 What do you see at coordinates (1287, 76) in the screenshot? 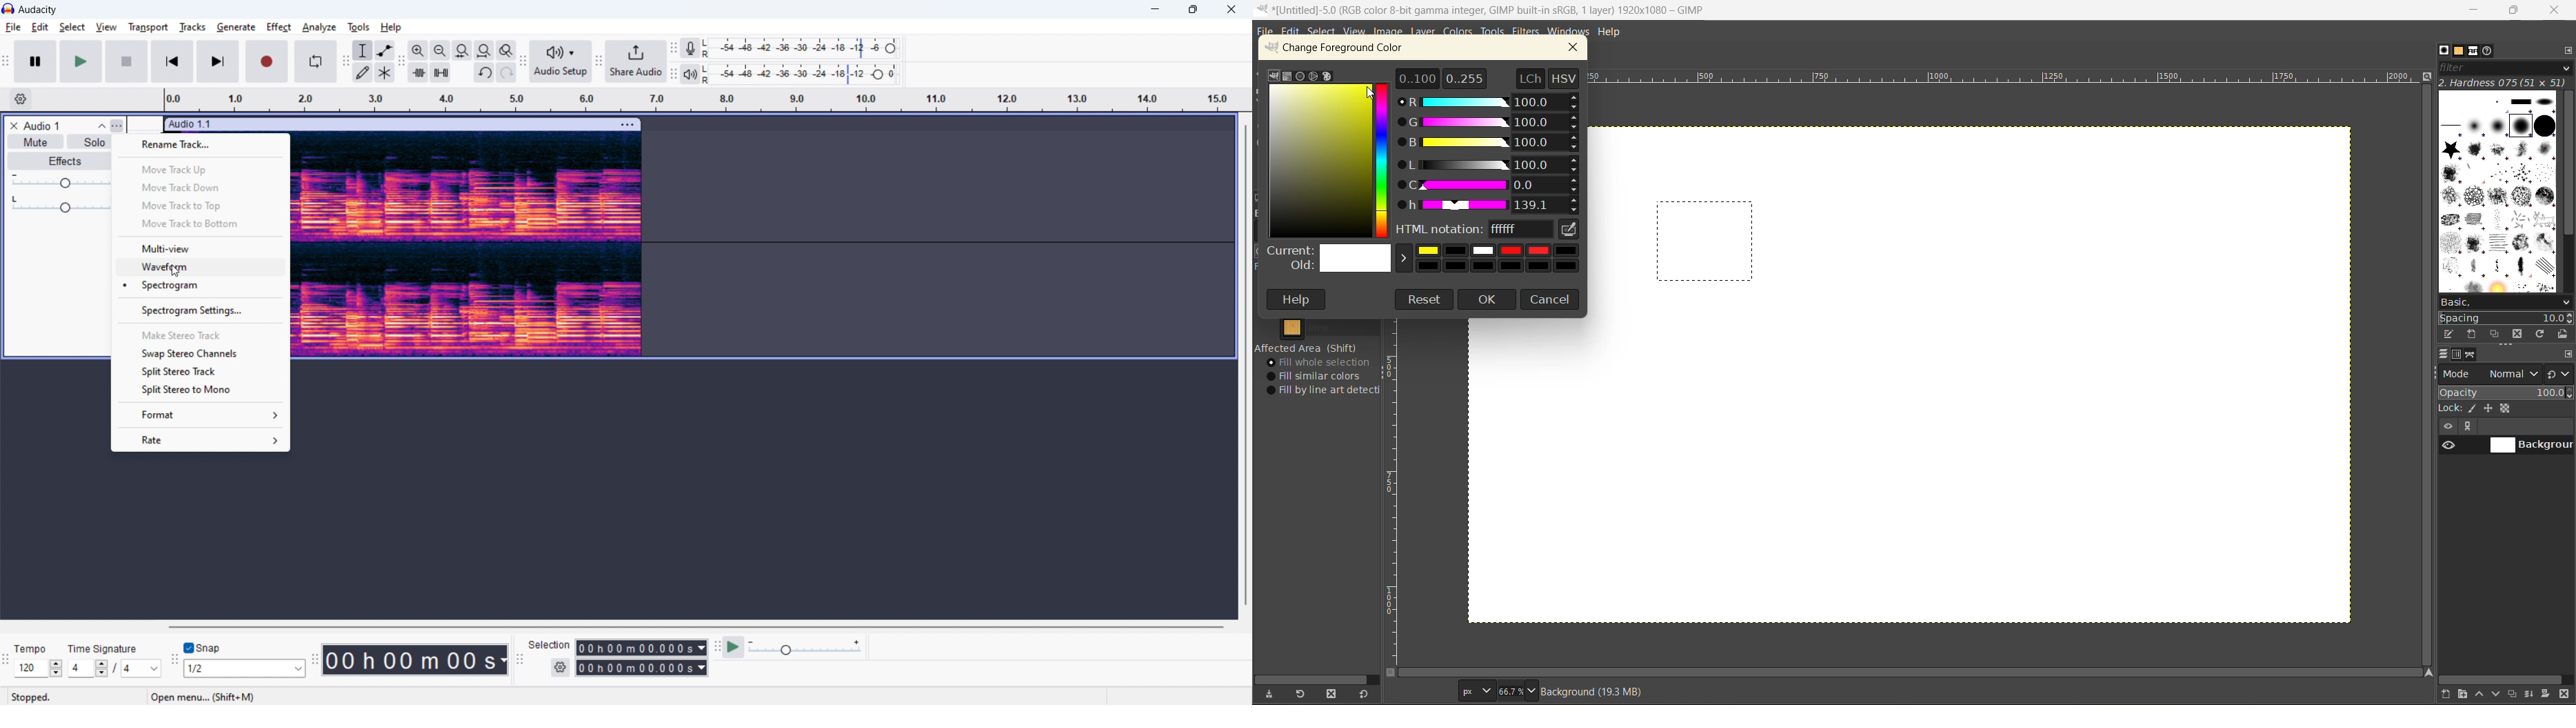
I see `cmyk` at bounding box center [1287, 76].